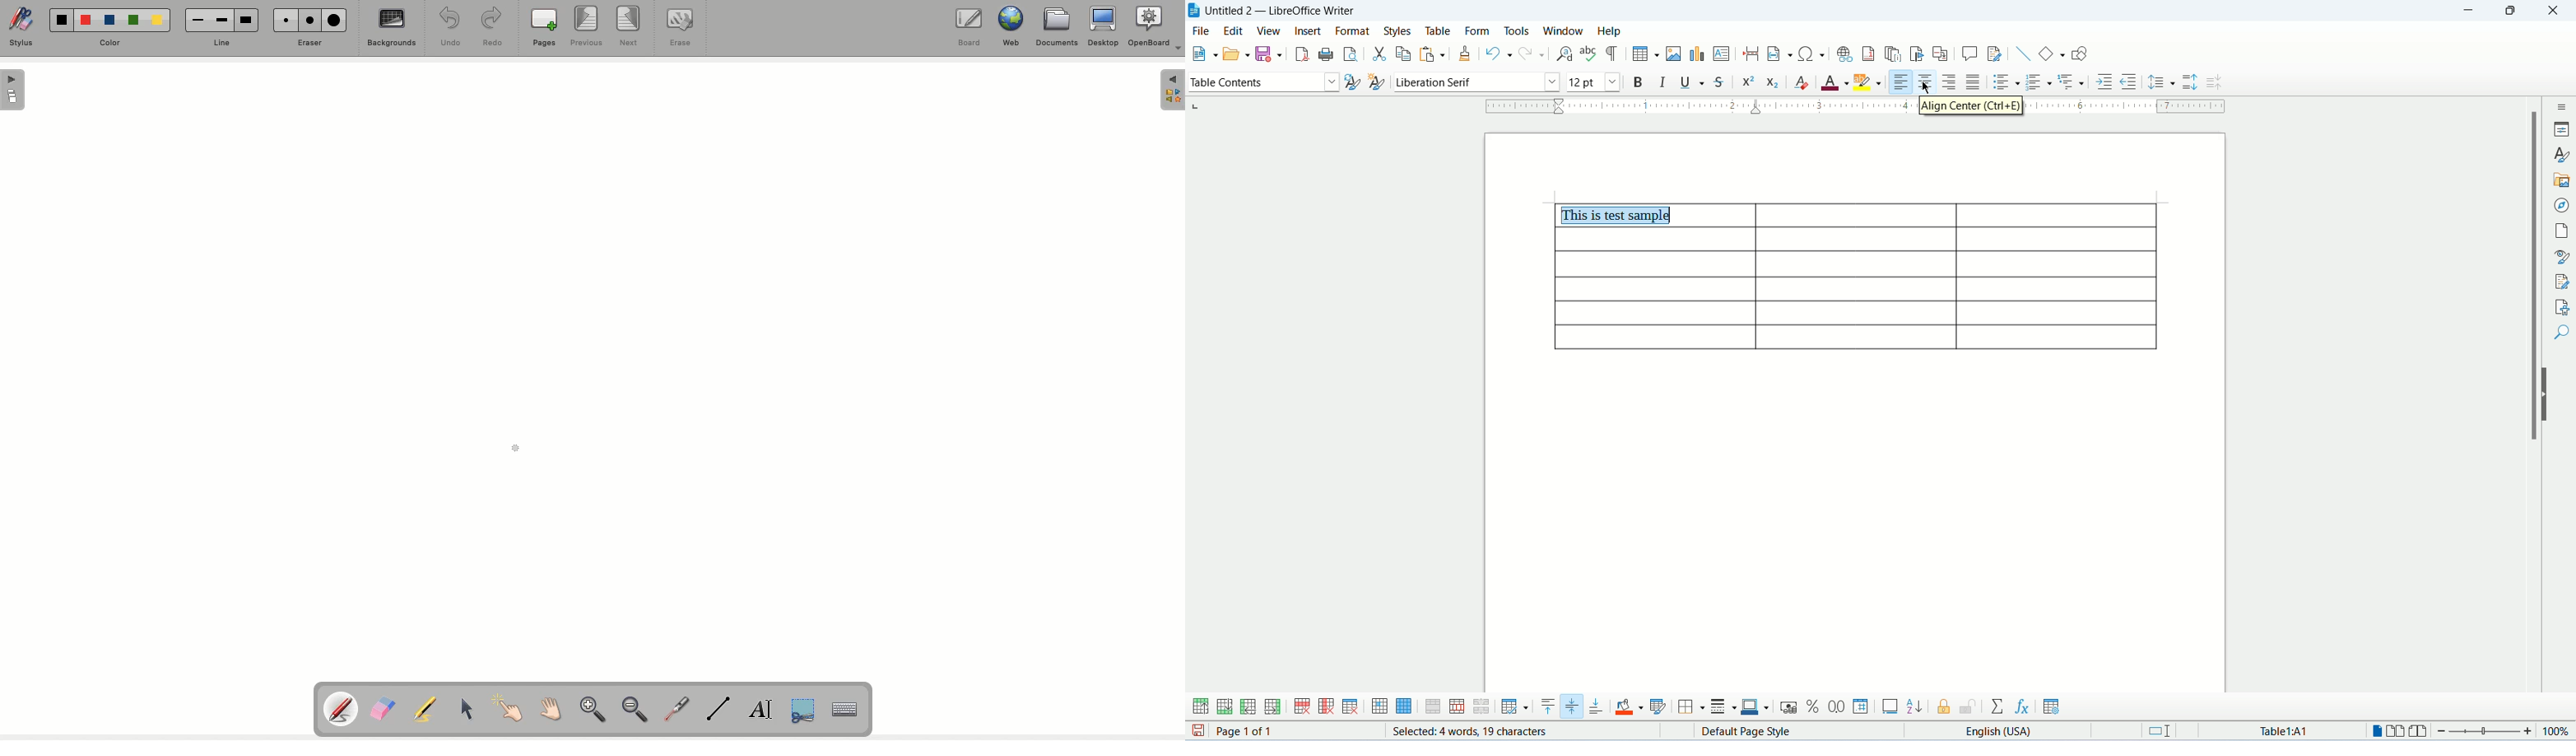 This screenshot has height=756, width=2576. Describe the element at coordinates (1846, 53) in the screenshot. I see `insert hyperlink` at that location.